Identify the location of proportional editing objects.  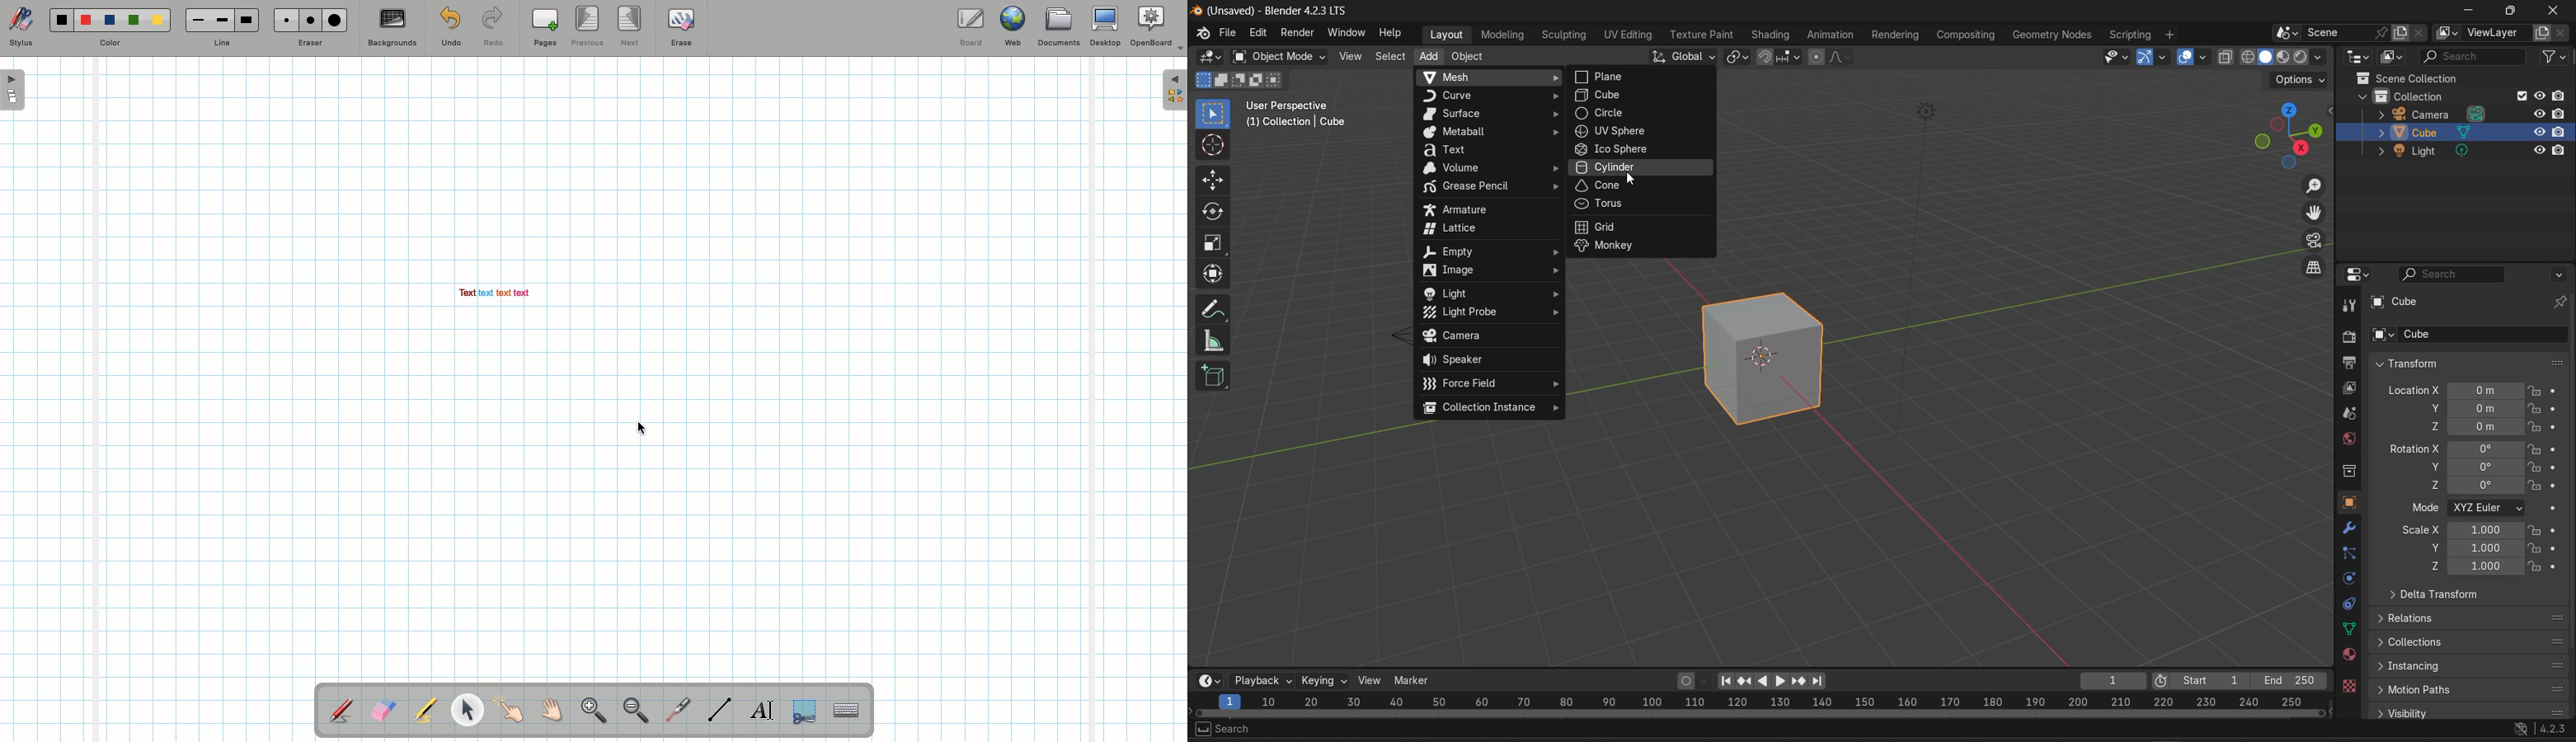
(1817, 58).